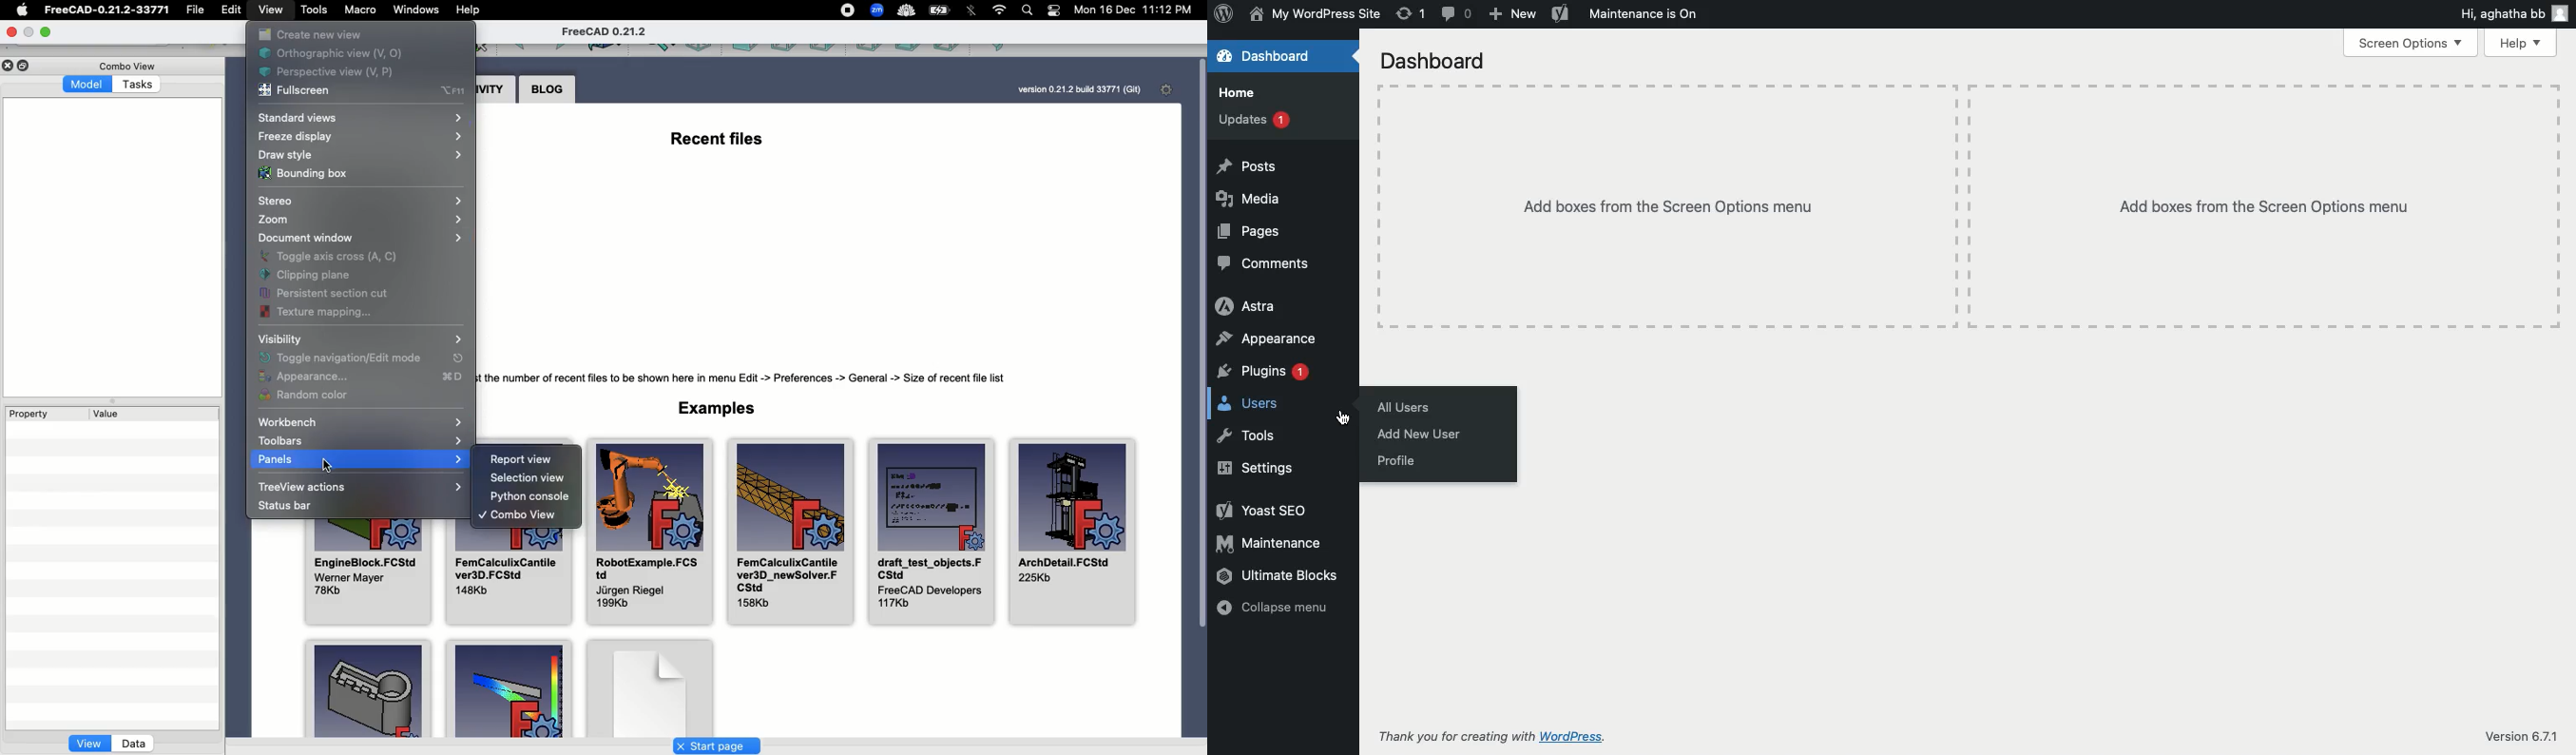 The width and height of the screenshot is (2576, 756). I want to click on Report view, so click(523, 457).